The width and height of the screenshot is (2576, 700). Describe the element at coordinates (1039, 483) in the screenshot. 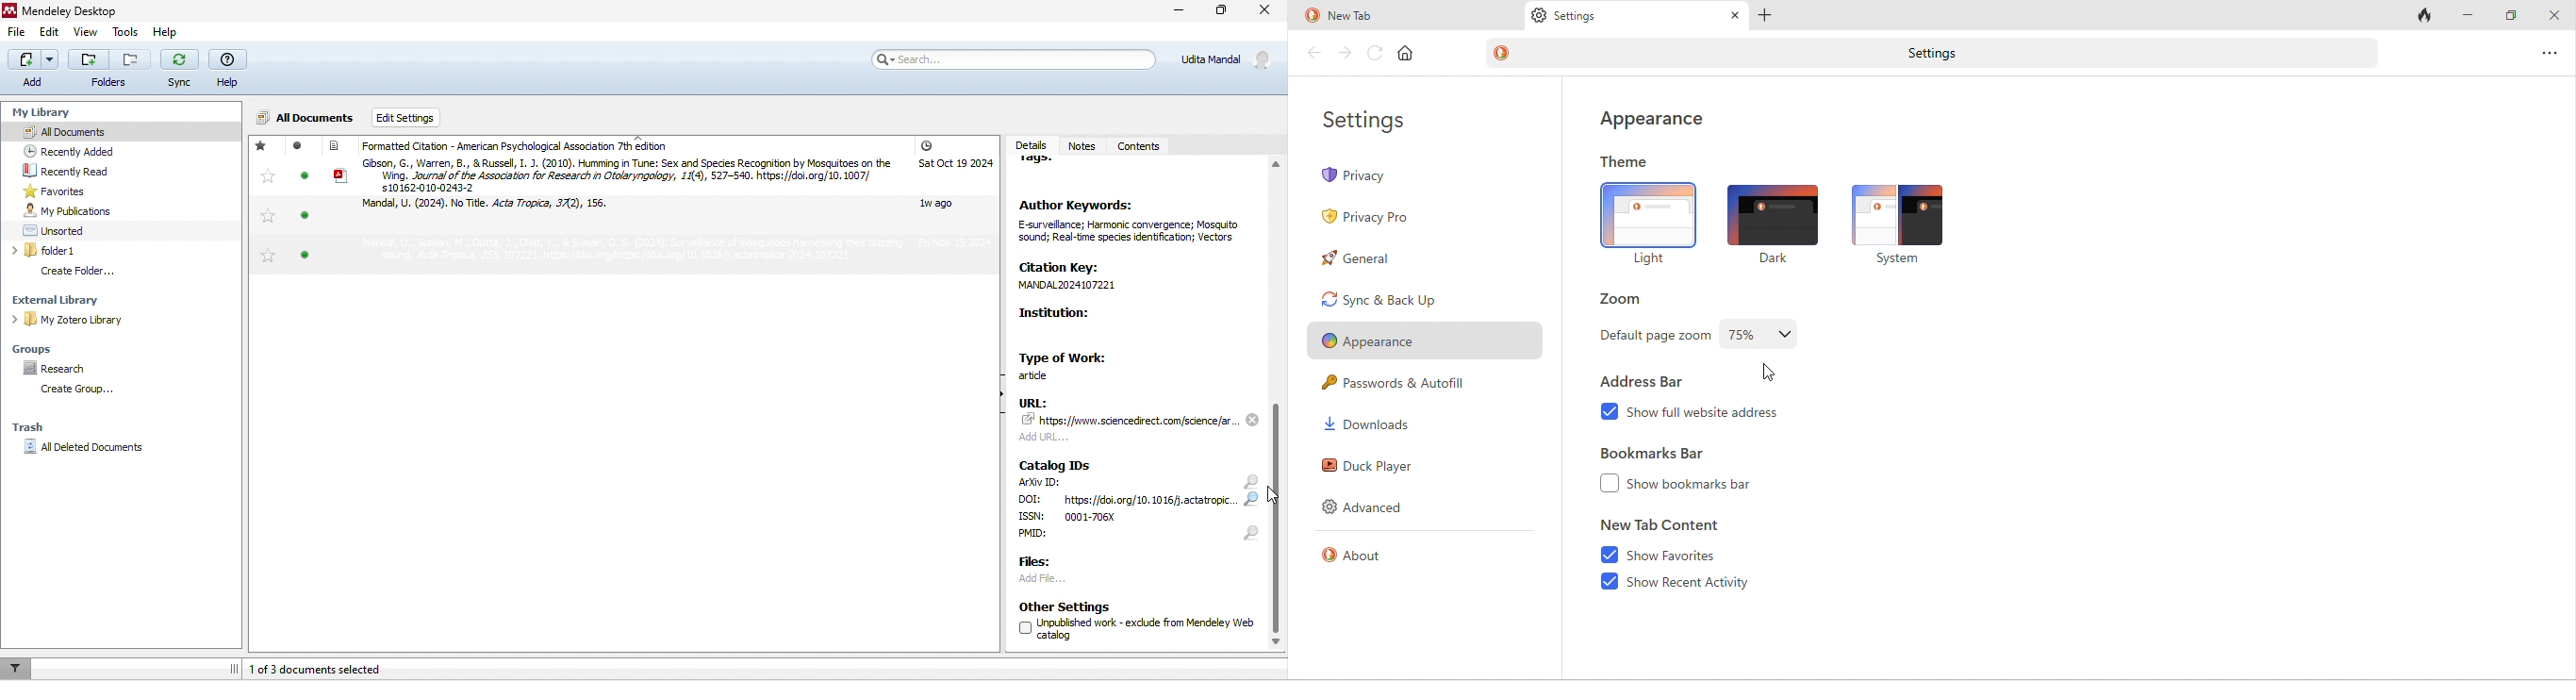

I see `ArXiv ID` at that location.